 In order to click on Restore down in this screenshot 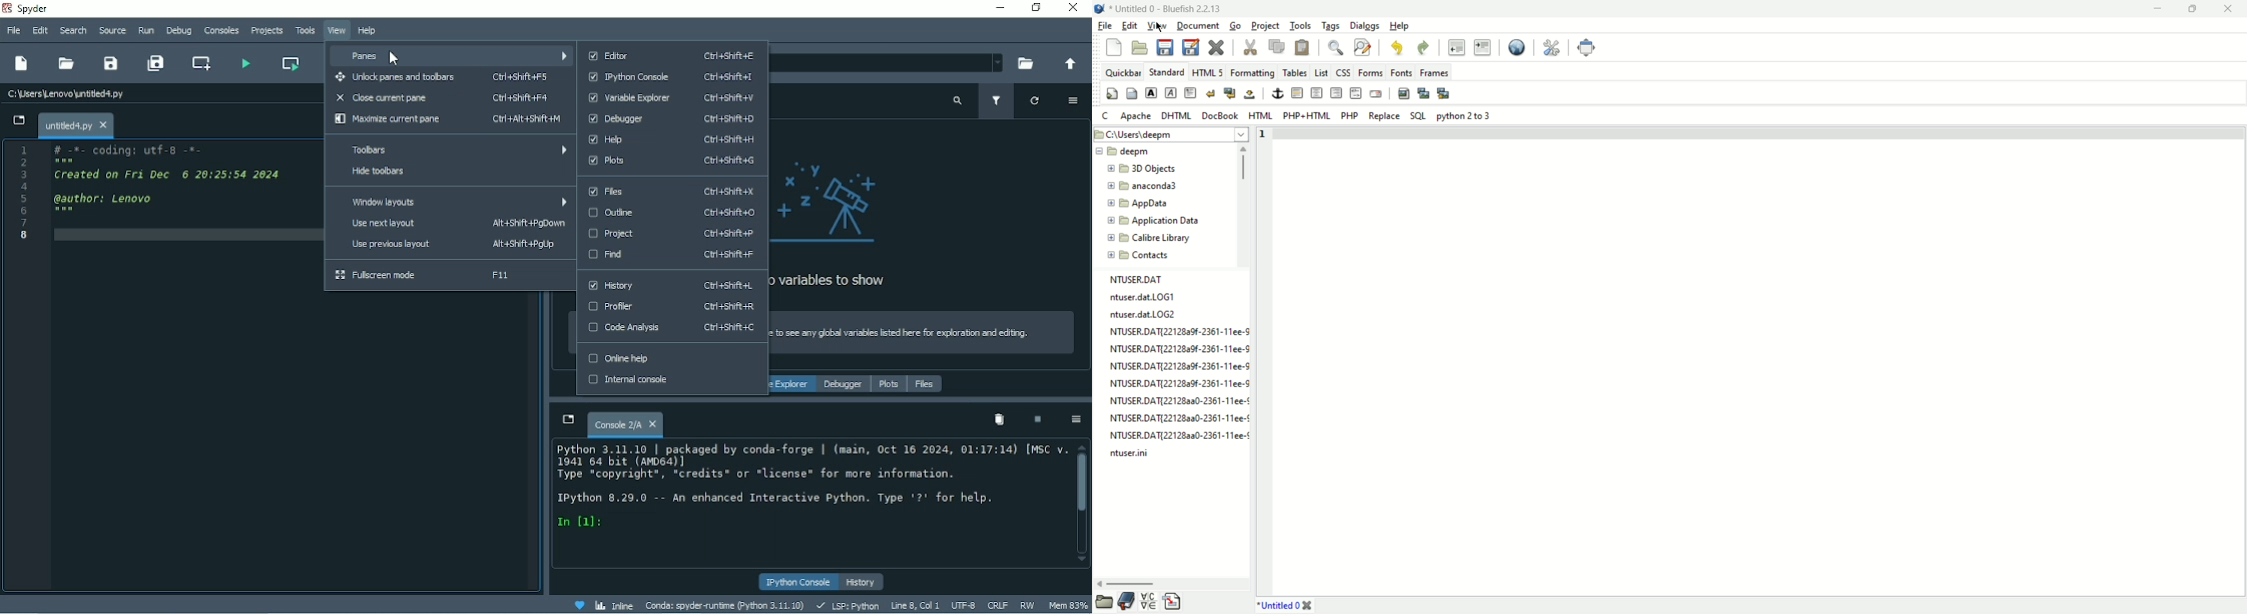, I will do `click(1036, 9)`.